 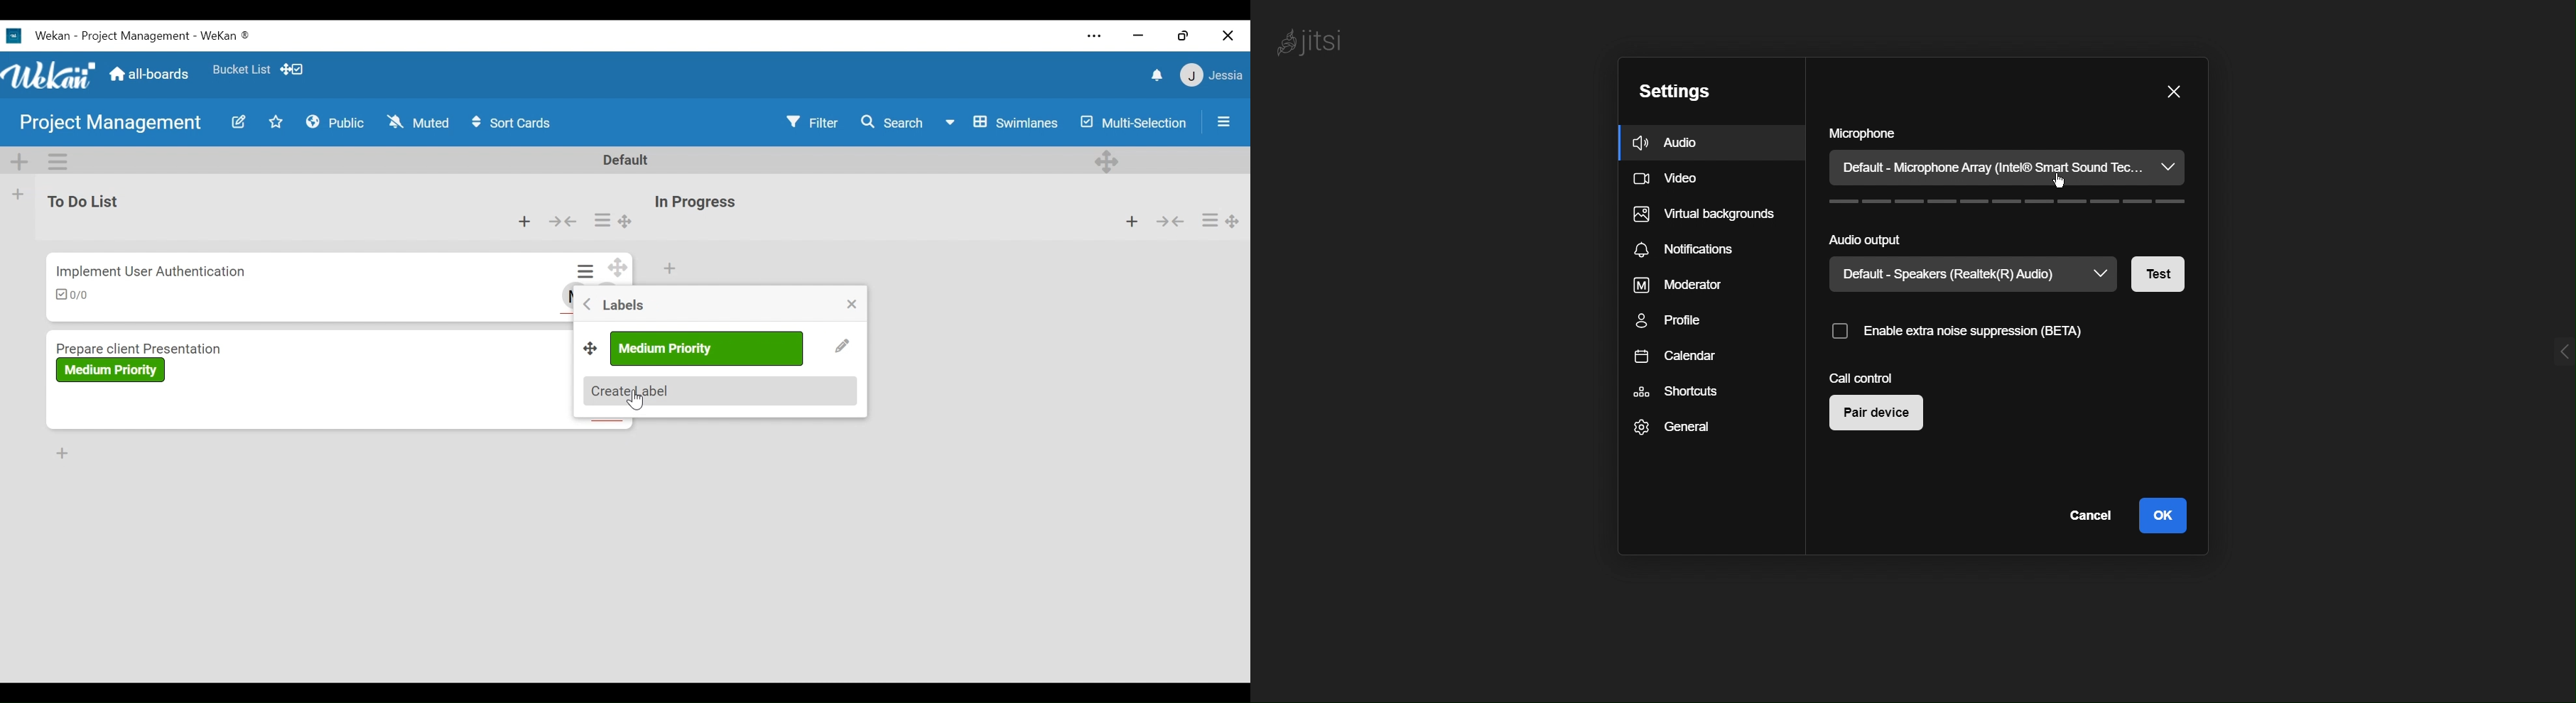 I want to click on Notifications, so click(x=1693, y=249).